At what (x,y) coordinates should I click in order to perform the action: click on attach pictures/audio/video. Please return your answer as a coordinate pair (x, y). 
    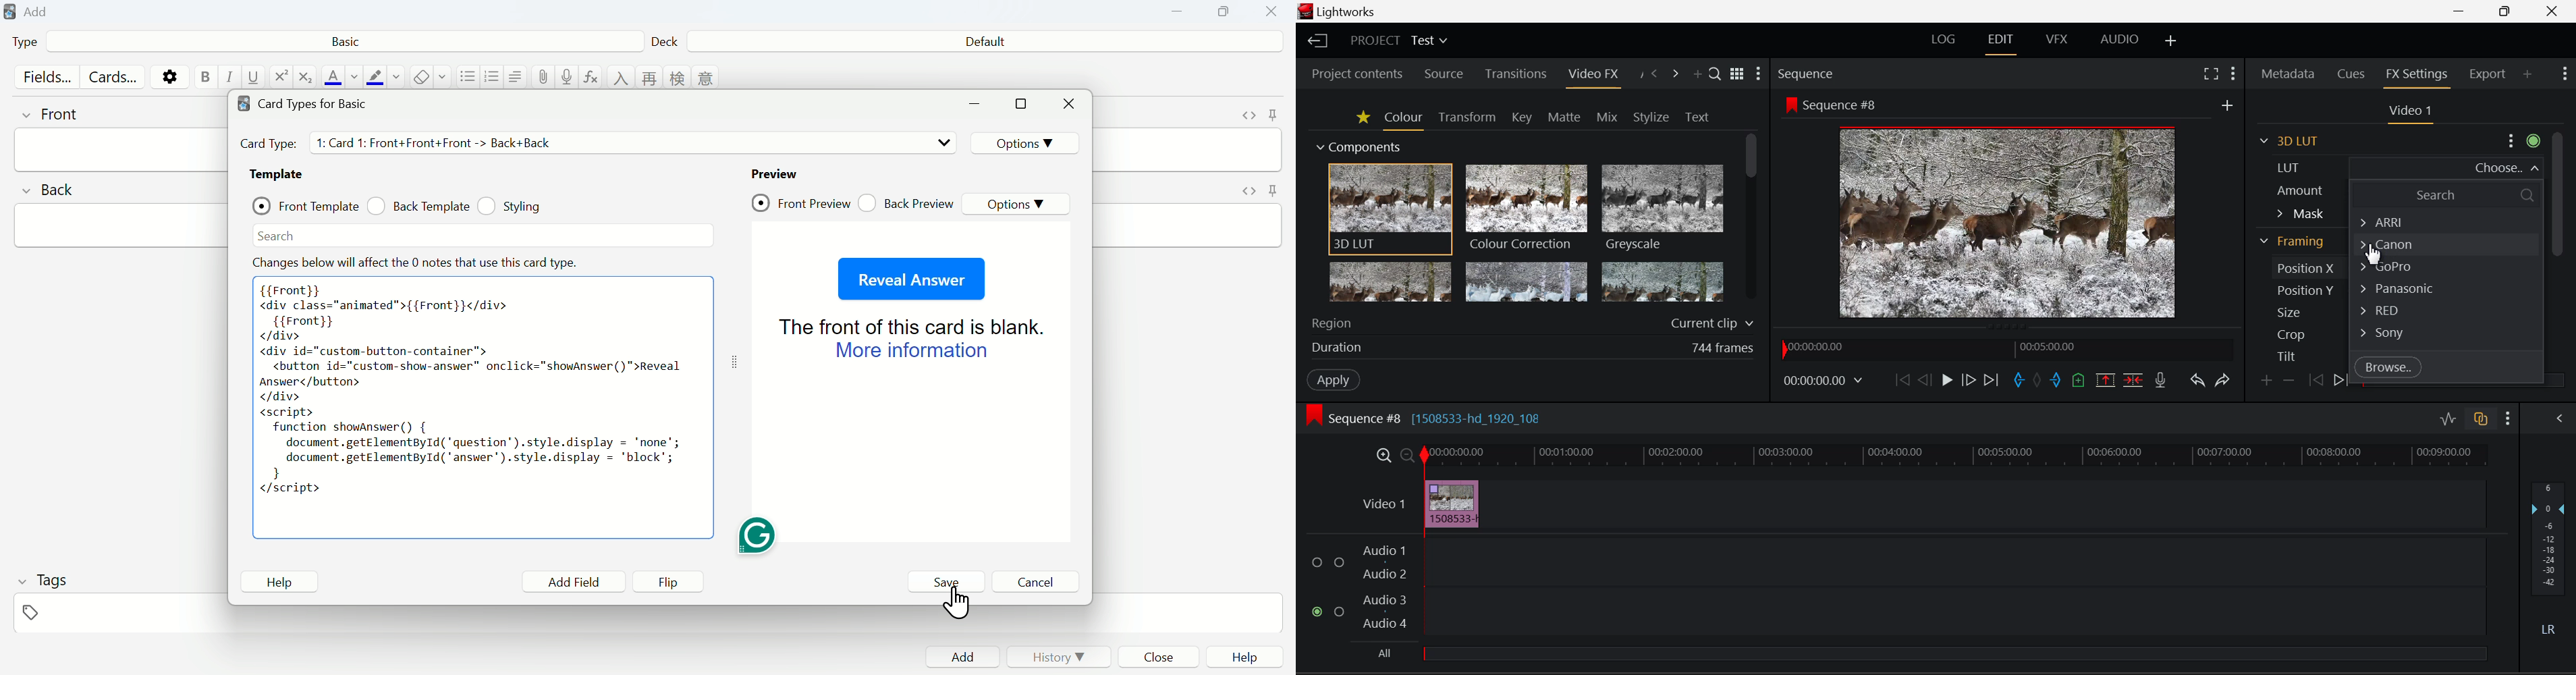
    Looking at the image, I should click on (543, 77).